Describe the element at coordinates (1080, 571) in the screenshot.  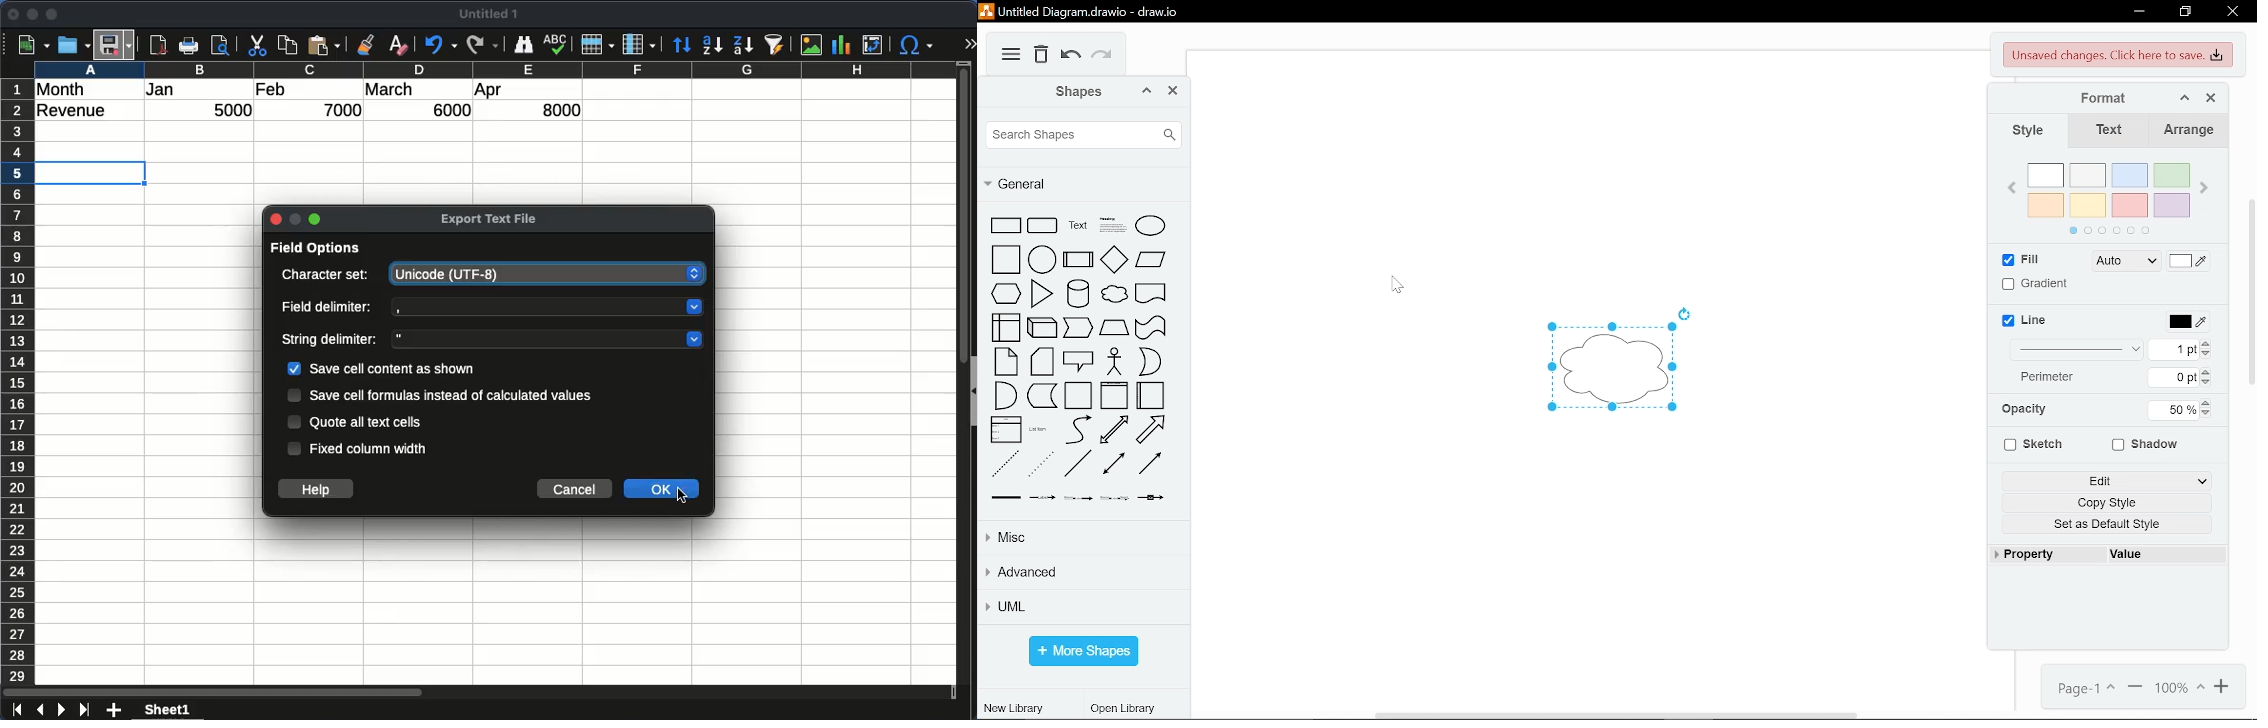
I see `advanced` at that location.